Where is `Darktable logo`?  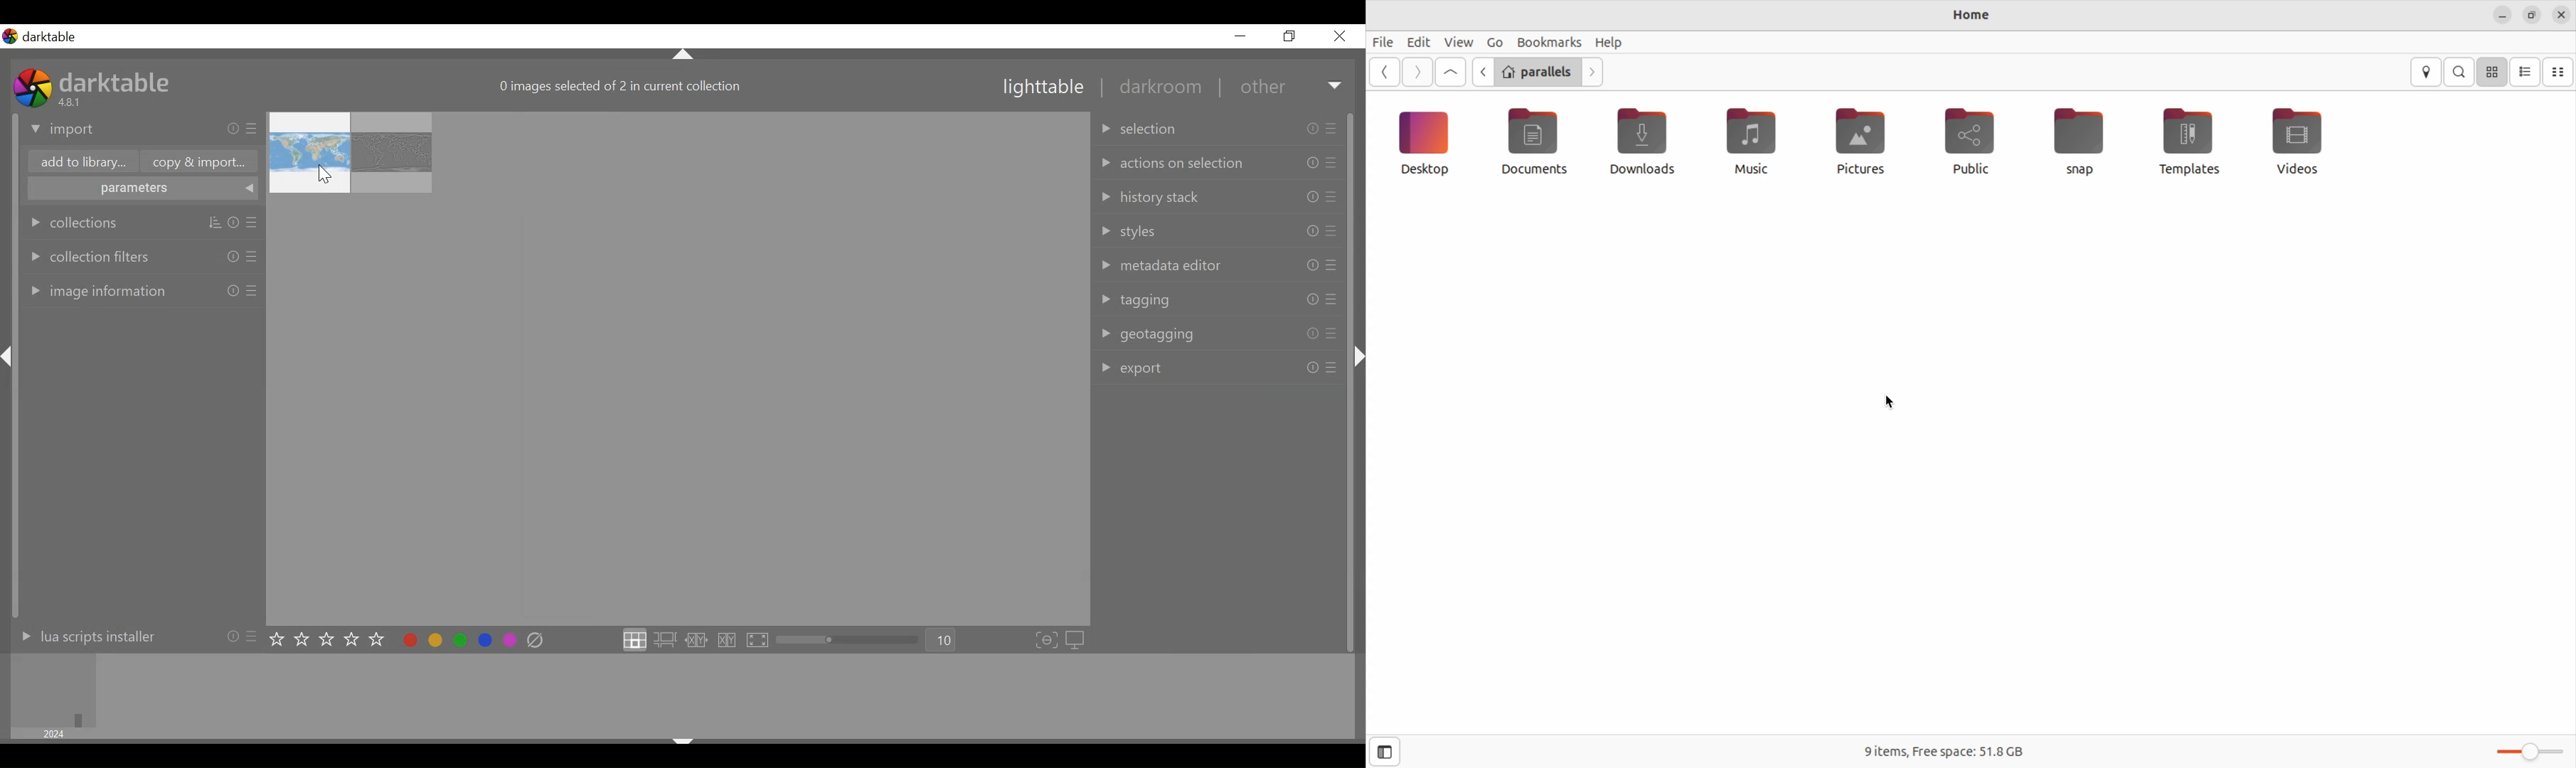
Darktable logo is located at coordinates (42, 37).